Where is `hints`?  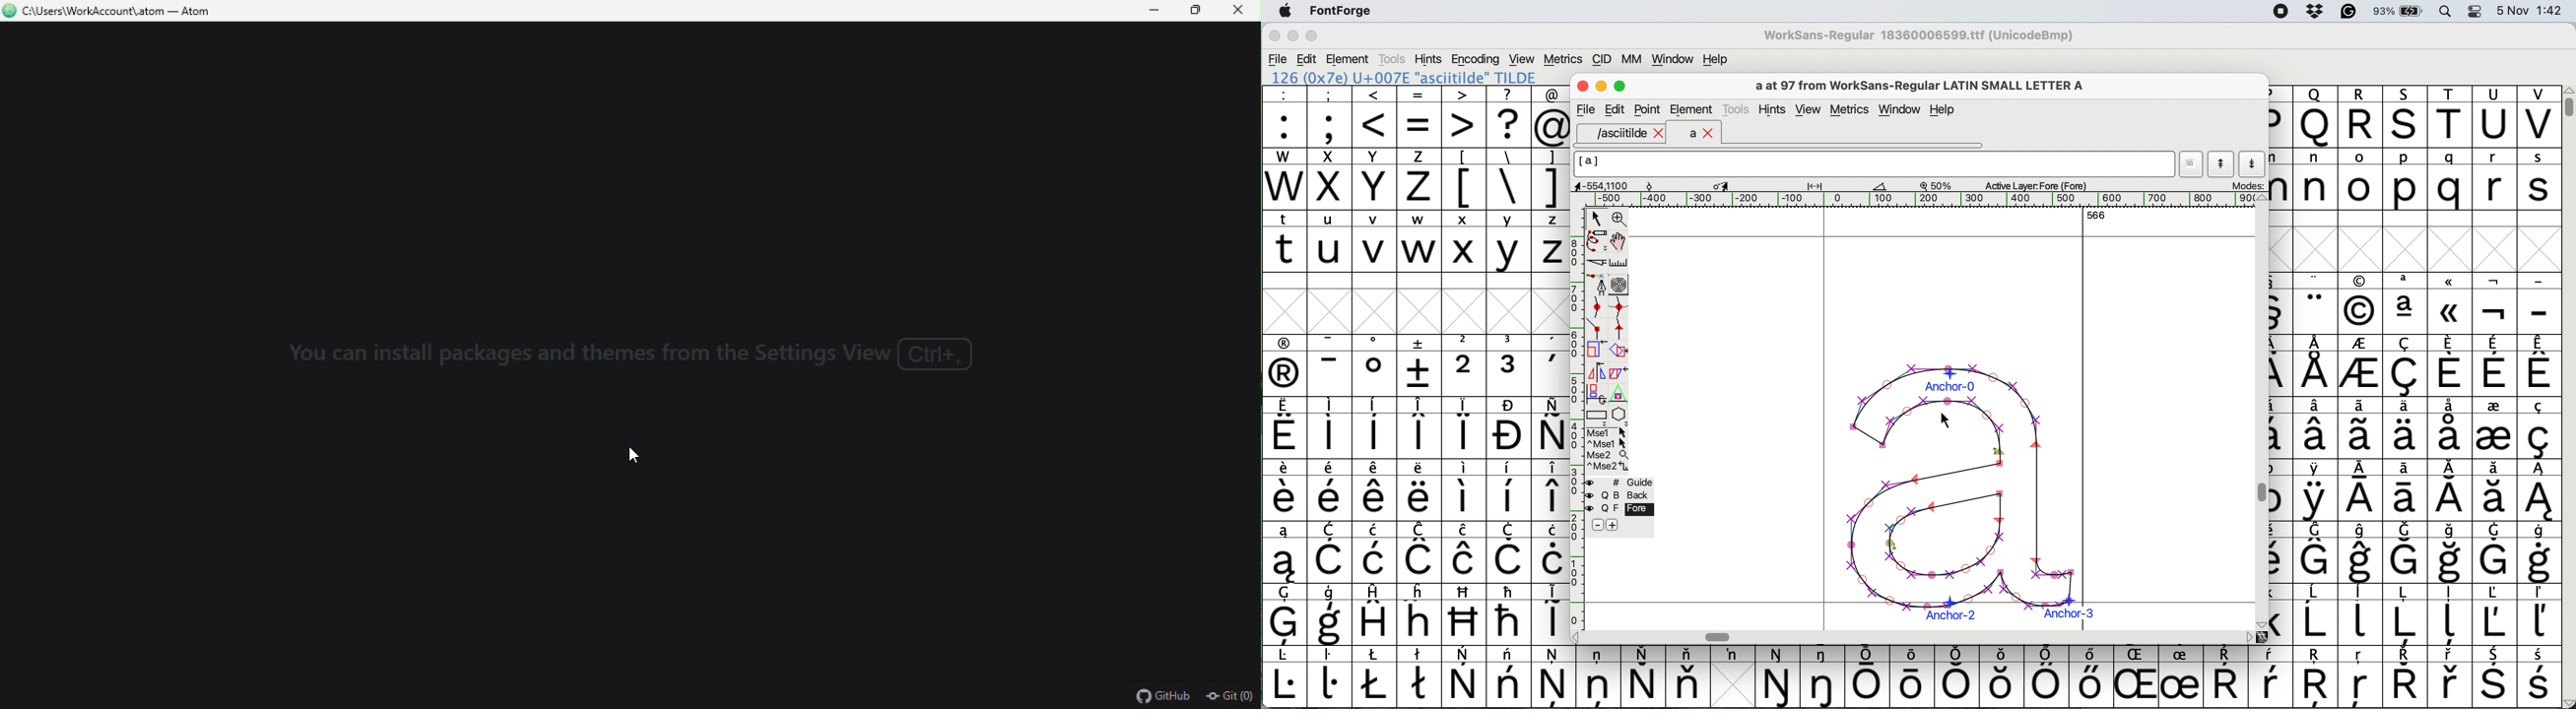
hints is located at coordinates (1429, 58).